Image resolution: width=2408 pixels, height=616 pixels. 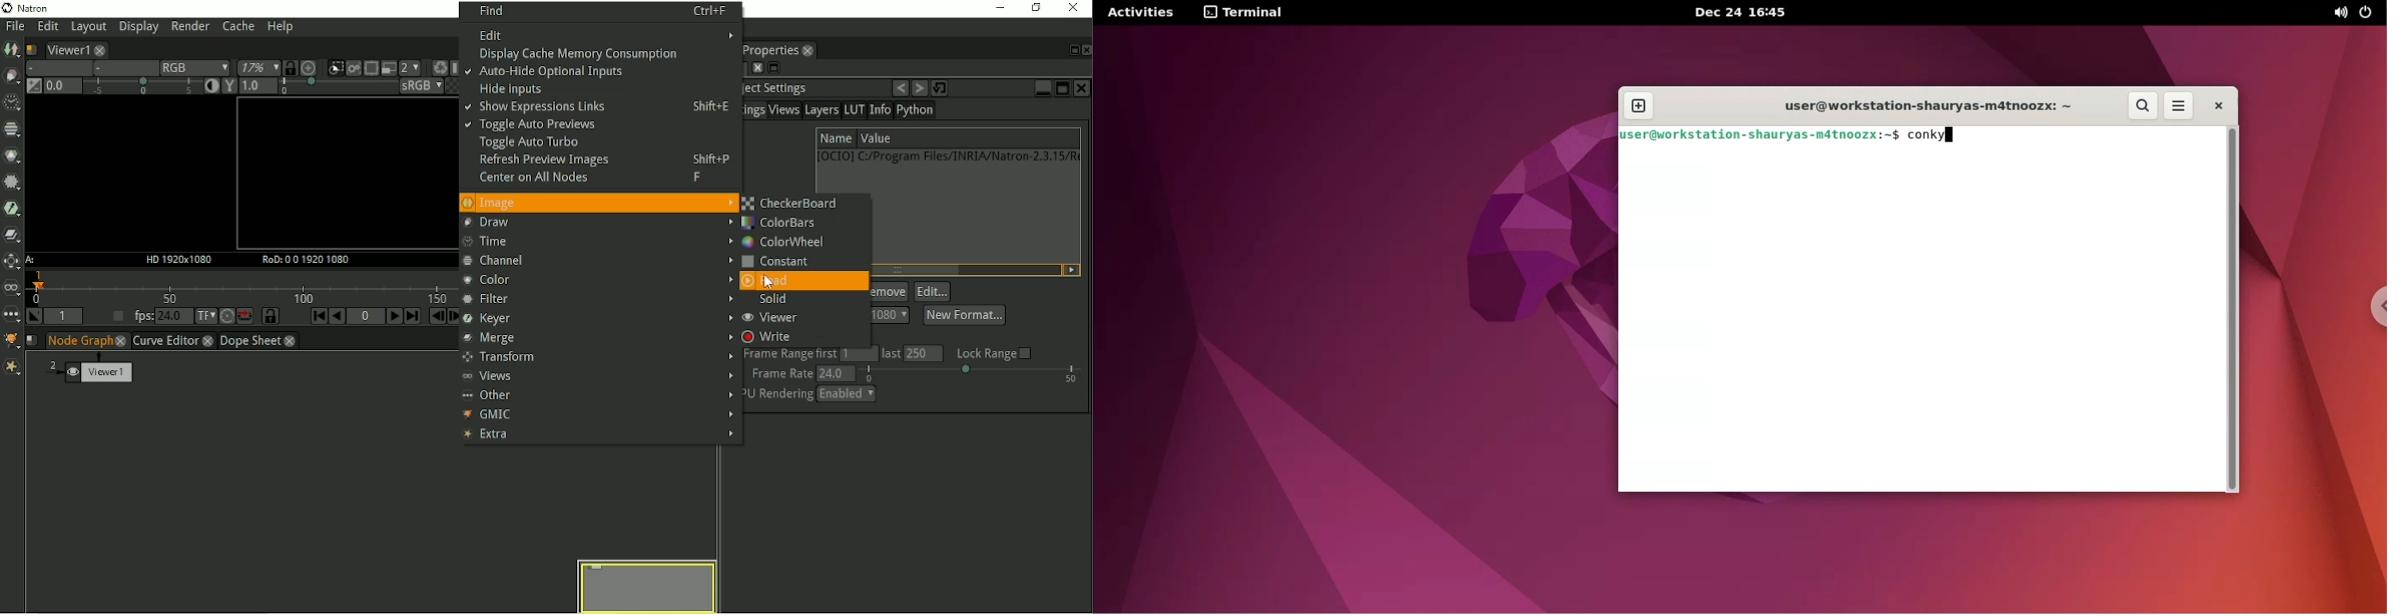 I want to click on Restore down, so click(x=1033, y=8).